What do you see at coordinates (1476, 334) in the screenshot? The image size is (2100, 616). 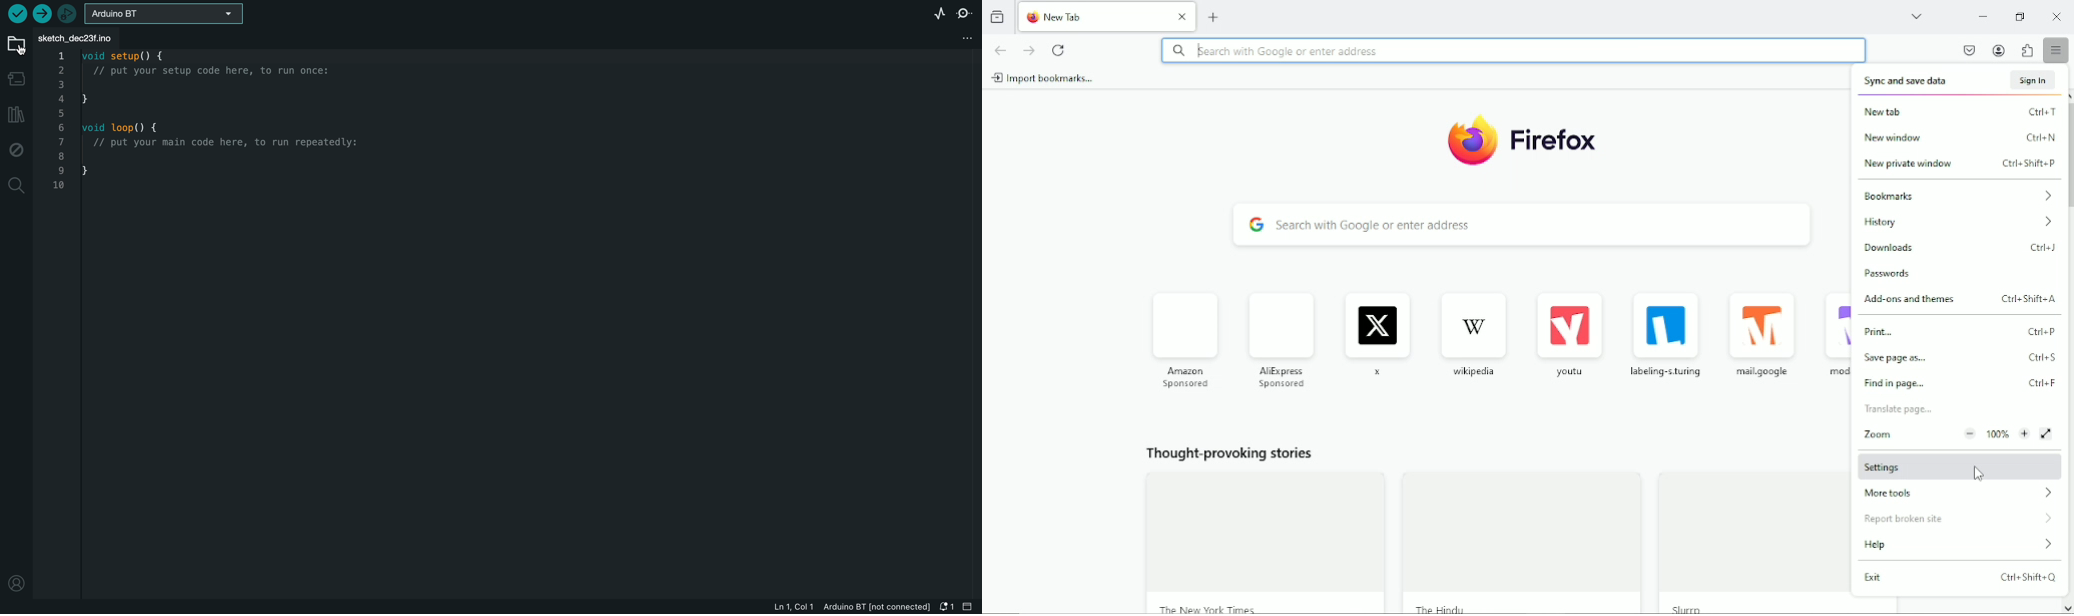 I see `Wikipedia` at bounding box center [1476, 334].